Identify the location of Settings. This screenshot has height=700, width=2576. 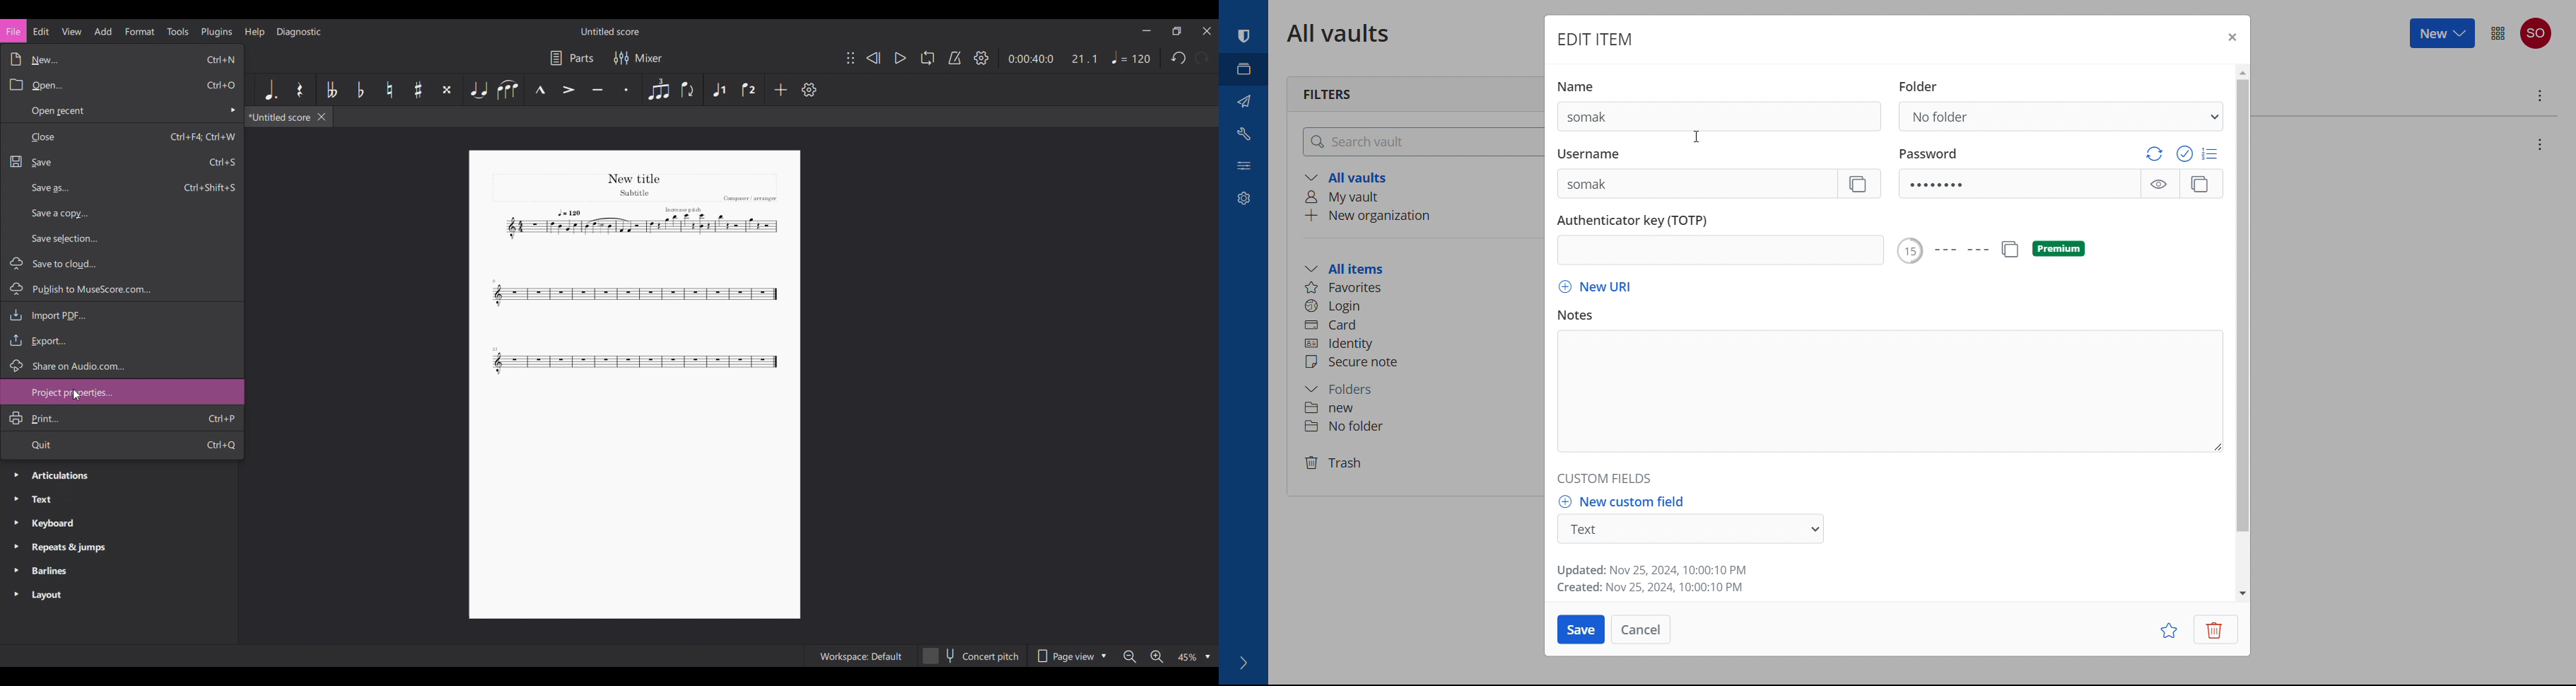
(982, 58).